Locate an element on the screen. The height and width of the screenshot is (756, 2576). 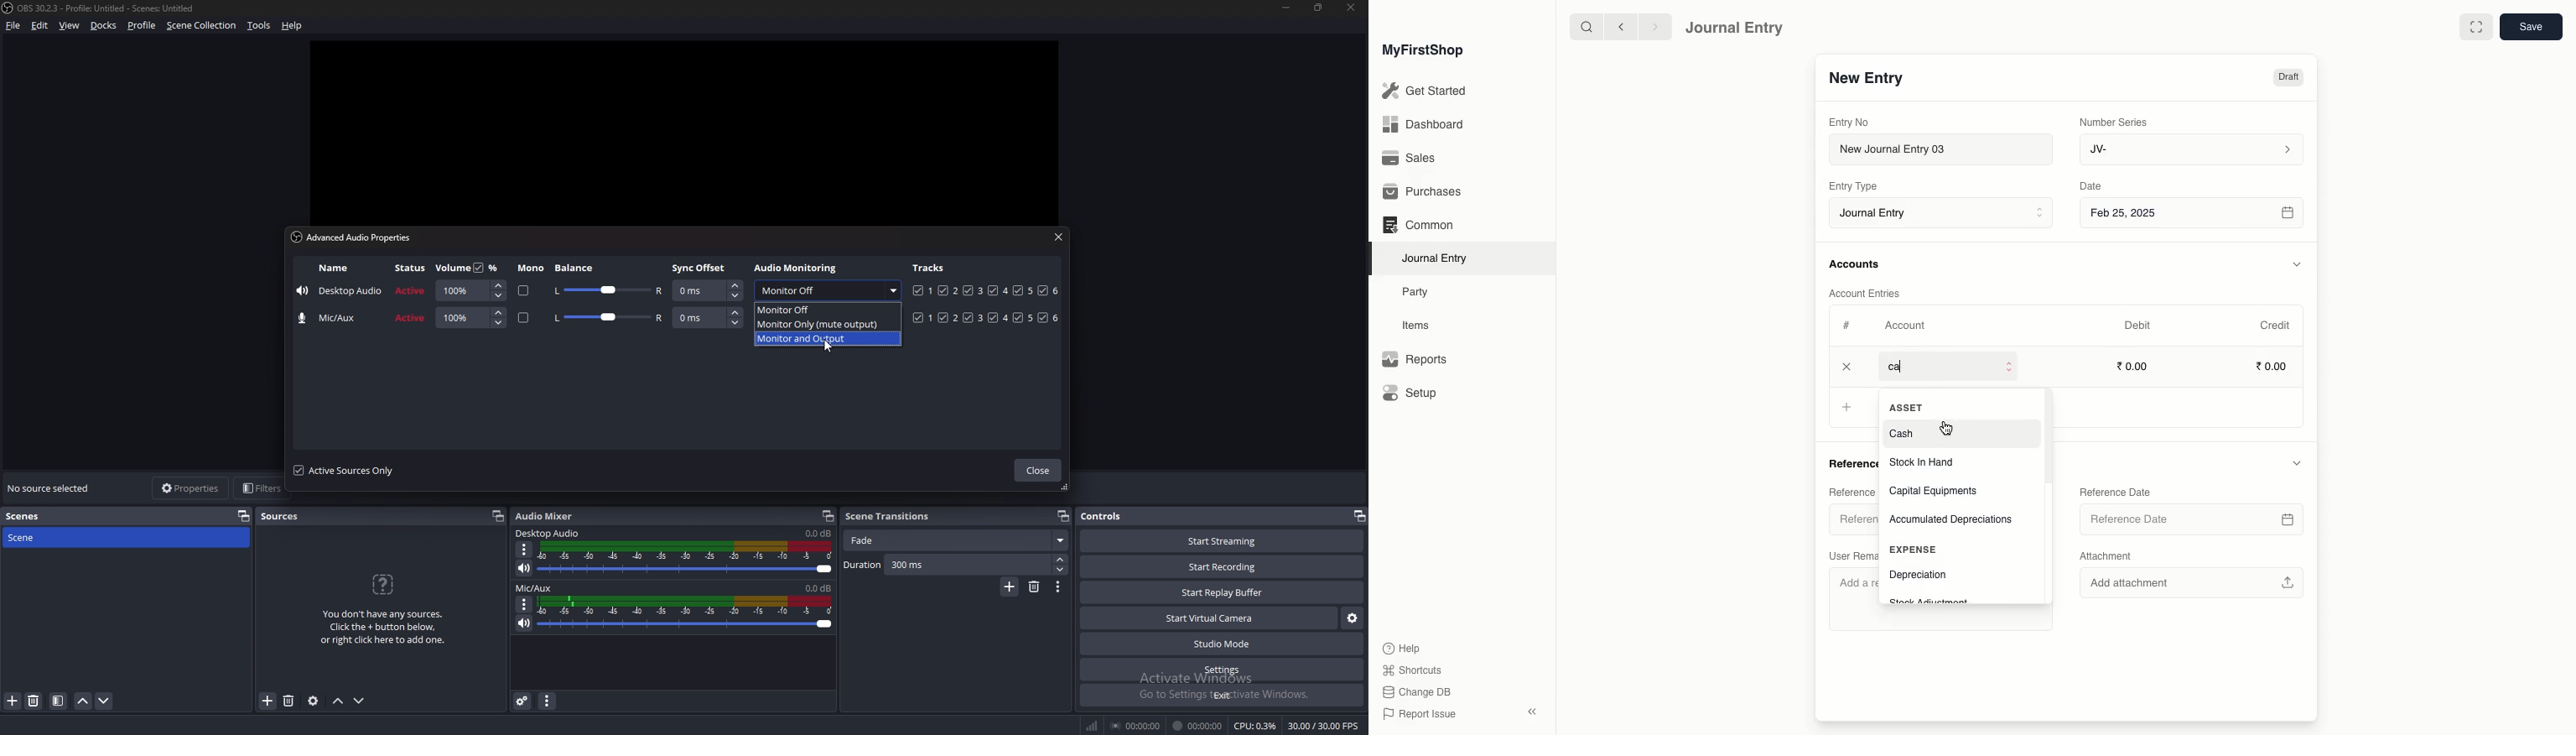
New Journal Entry 03 is located at coordinates (1945, 150).